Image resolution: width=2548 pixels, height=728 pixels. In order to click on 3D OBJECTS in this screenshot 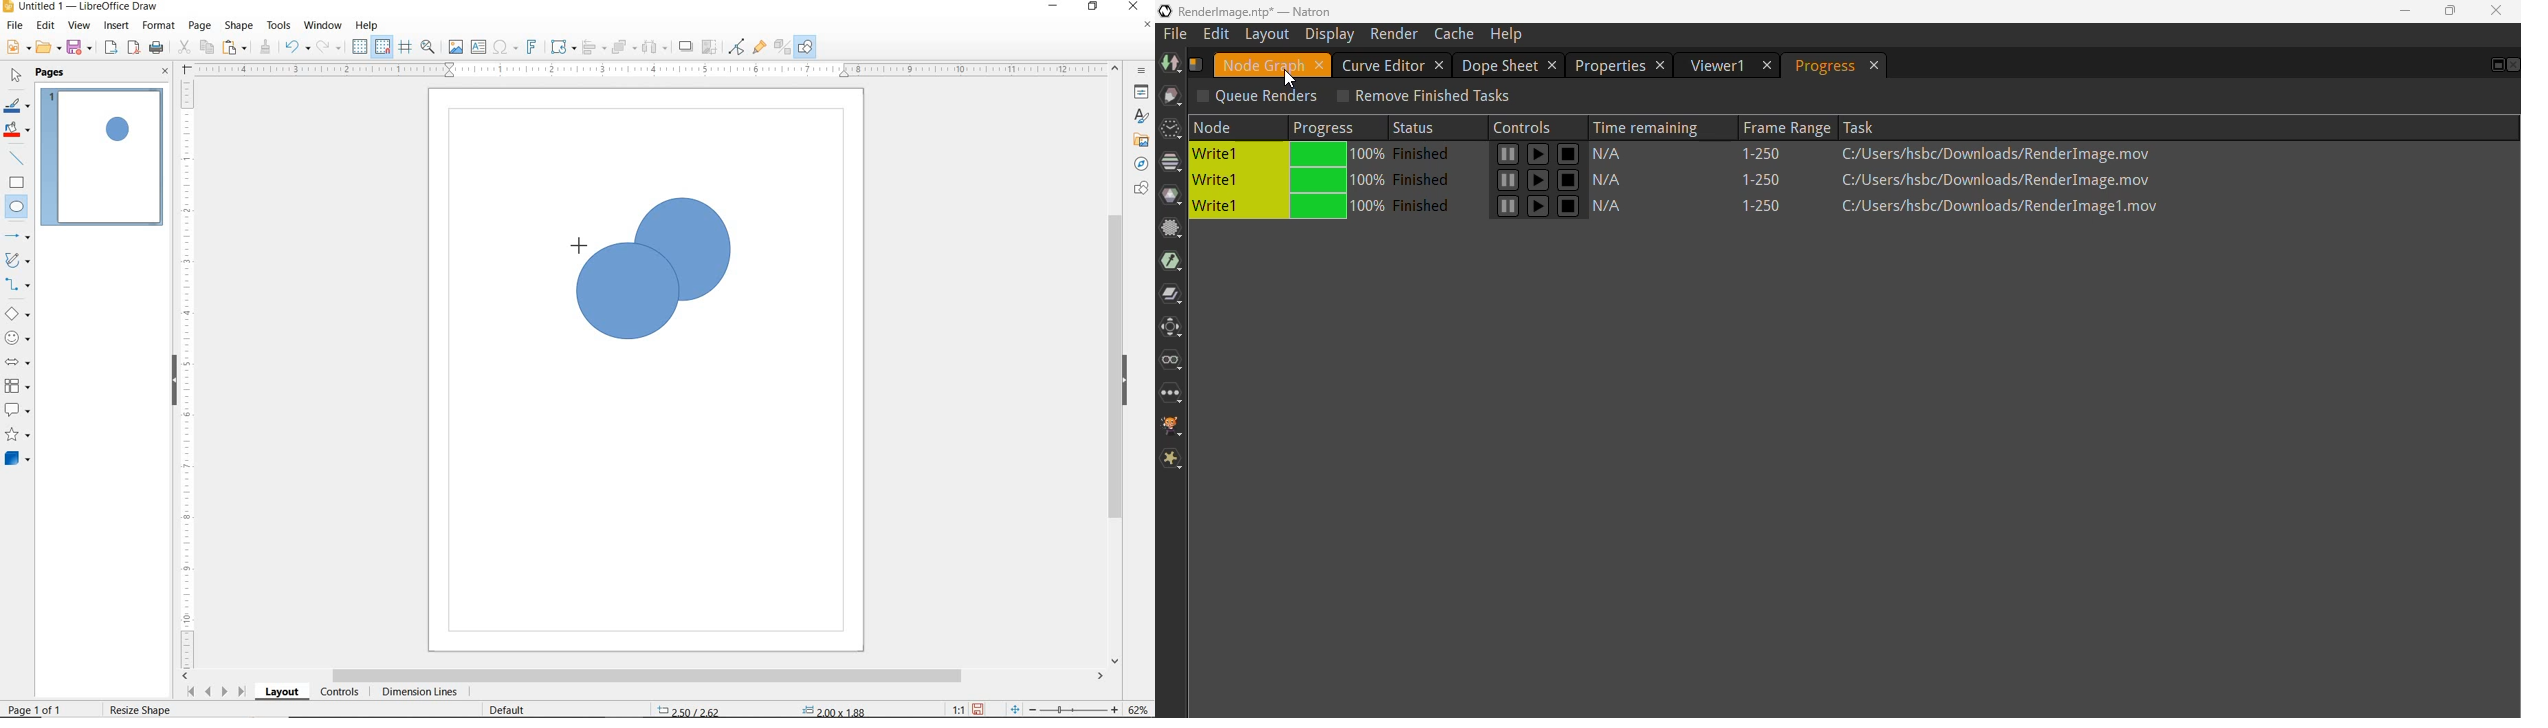, I will do `click(16, 460)`.